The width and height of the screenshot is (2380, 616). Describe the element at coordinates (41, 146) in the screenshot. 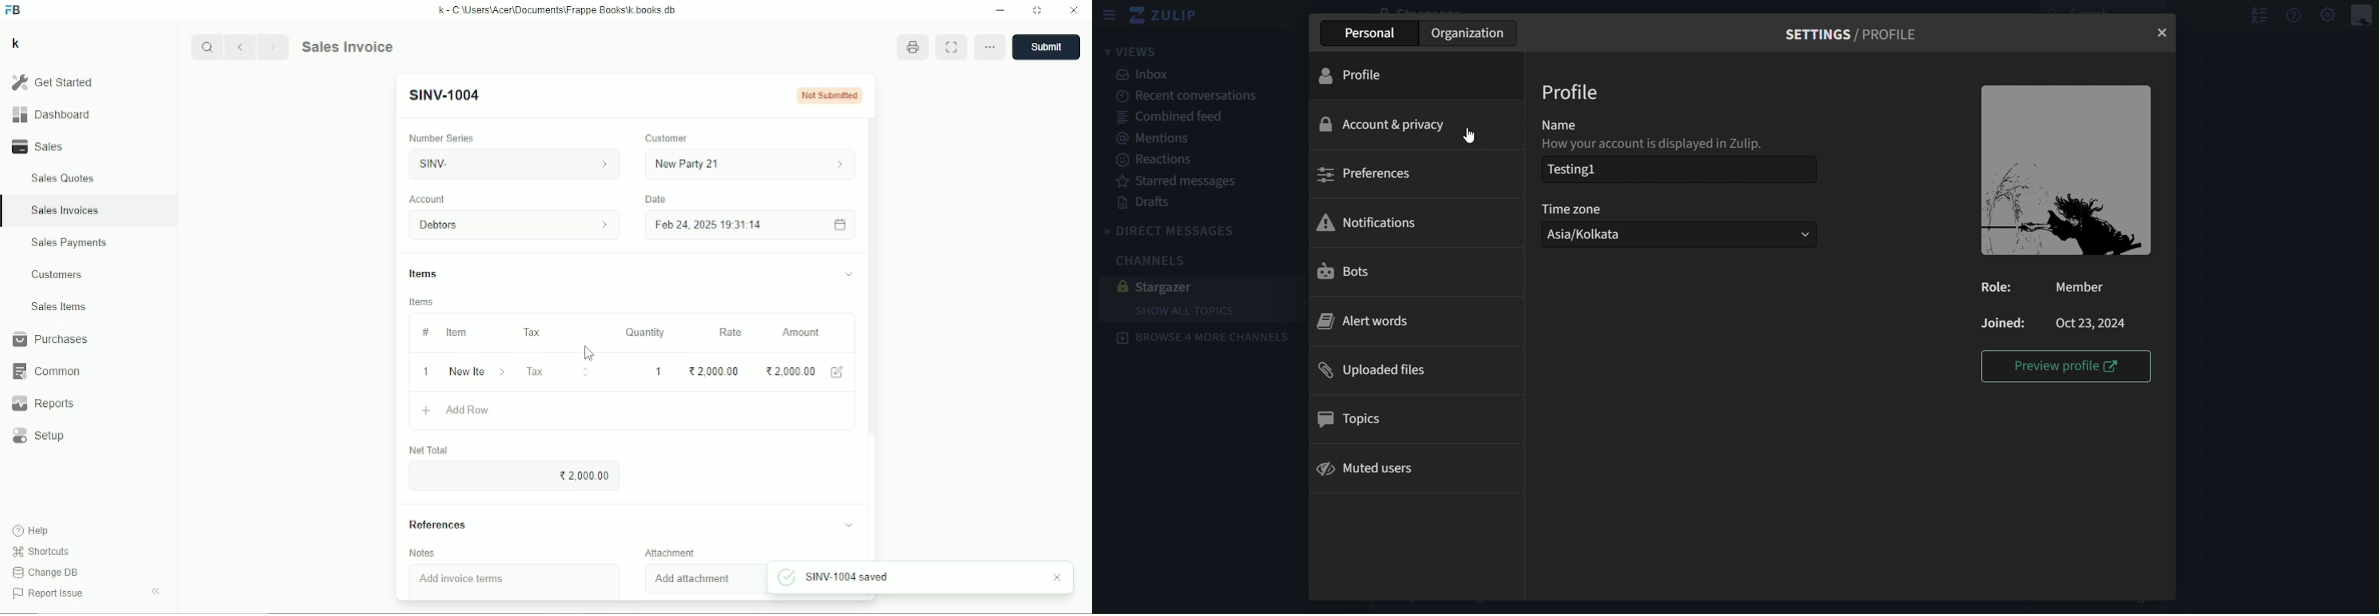

I see `Sales` at that location.